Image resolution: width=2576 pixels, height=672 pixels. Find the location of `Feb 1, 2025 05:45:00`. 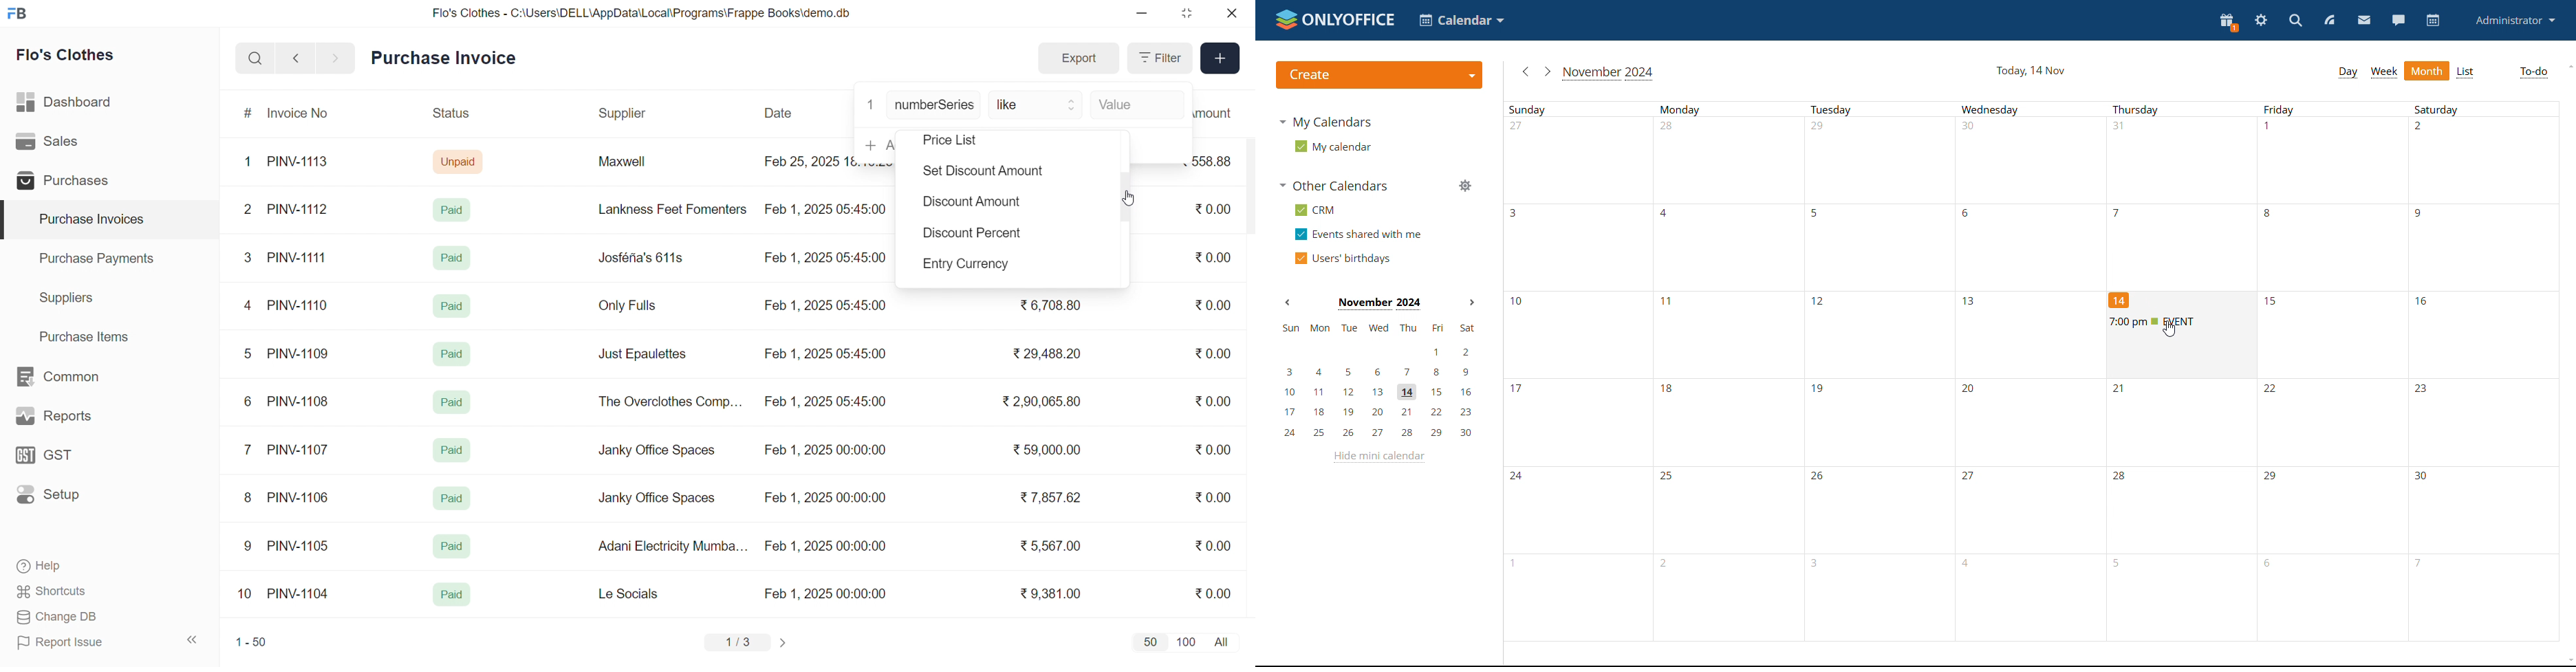

Feb 1, 2025 05:45:00 is located at coordinates (827, 306).